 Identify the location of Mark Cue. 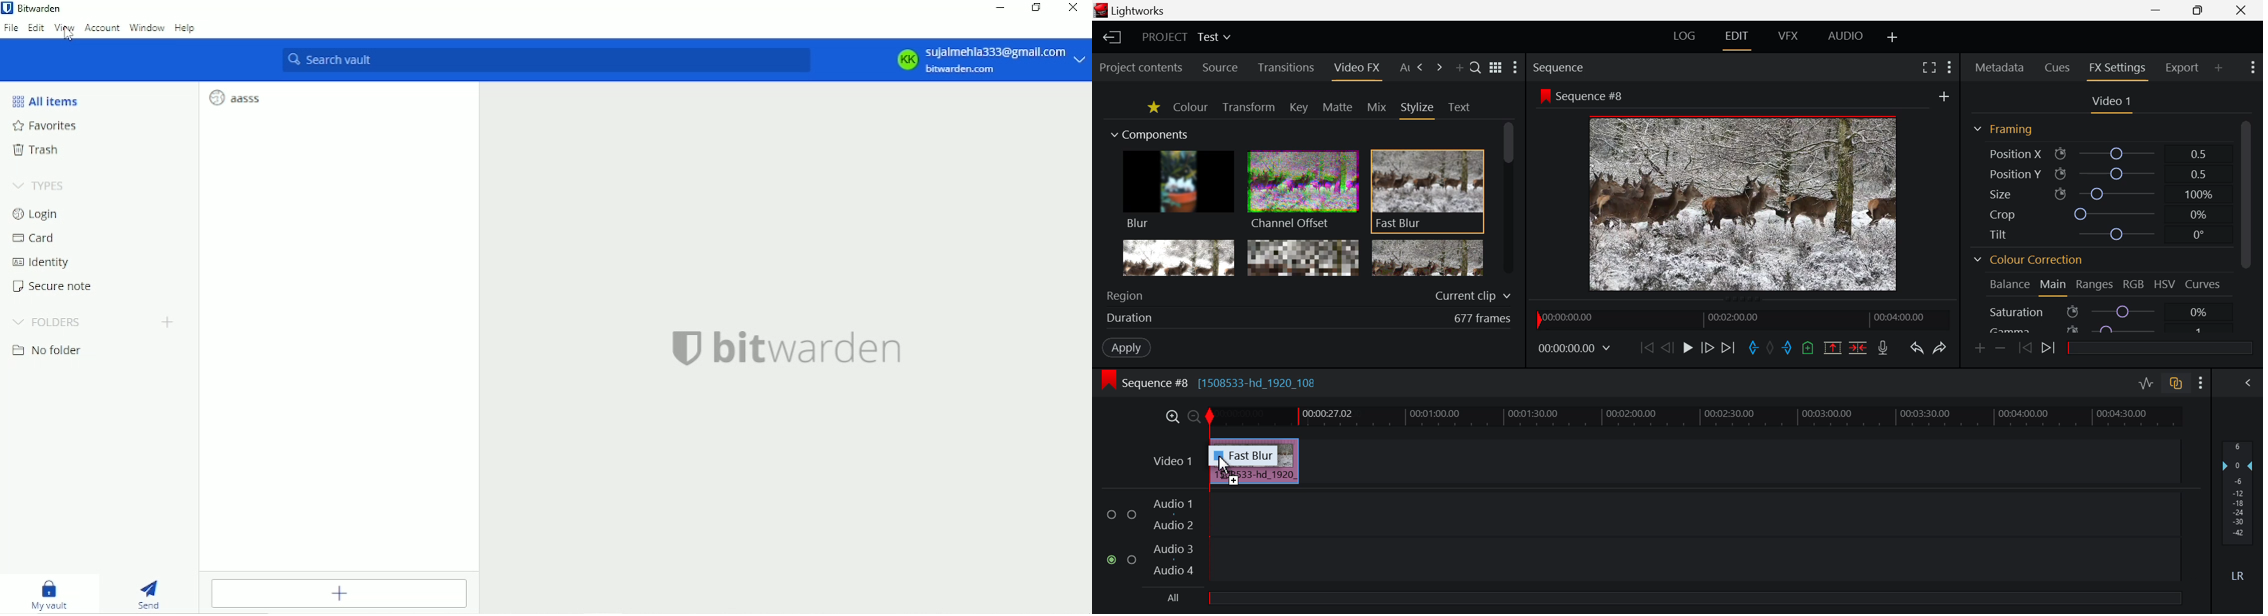
(1809, 348).